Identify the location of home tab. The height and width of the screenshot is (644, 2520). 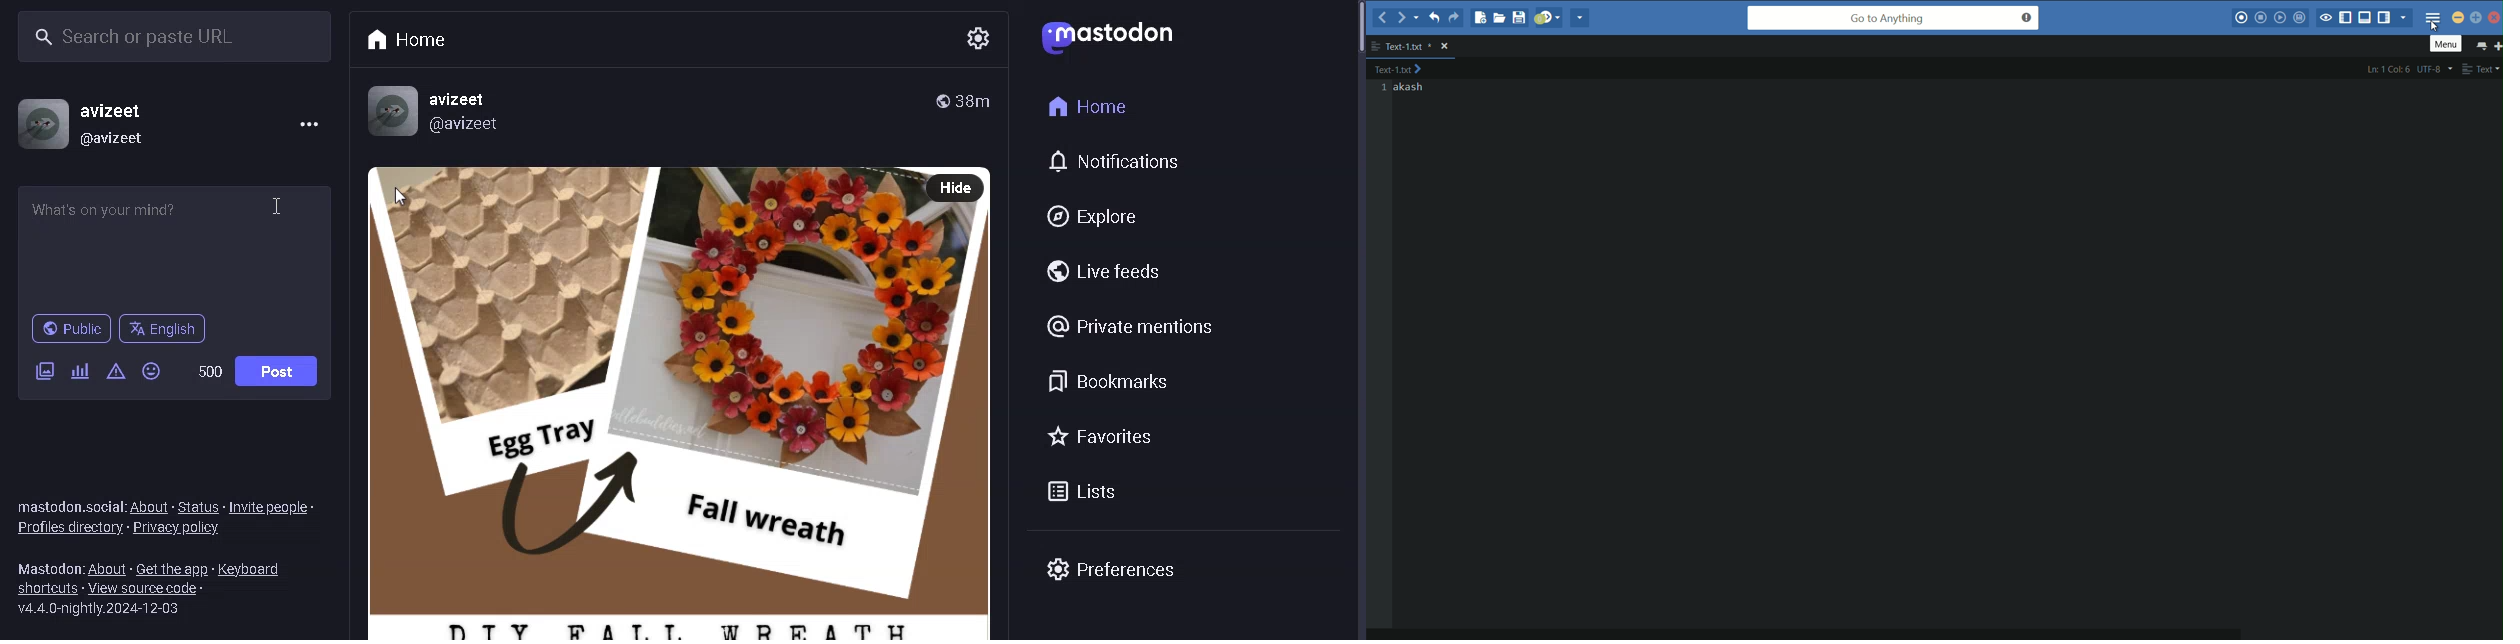
(414, 41).